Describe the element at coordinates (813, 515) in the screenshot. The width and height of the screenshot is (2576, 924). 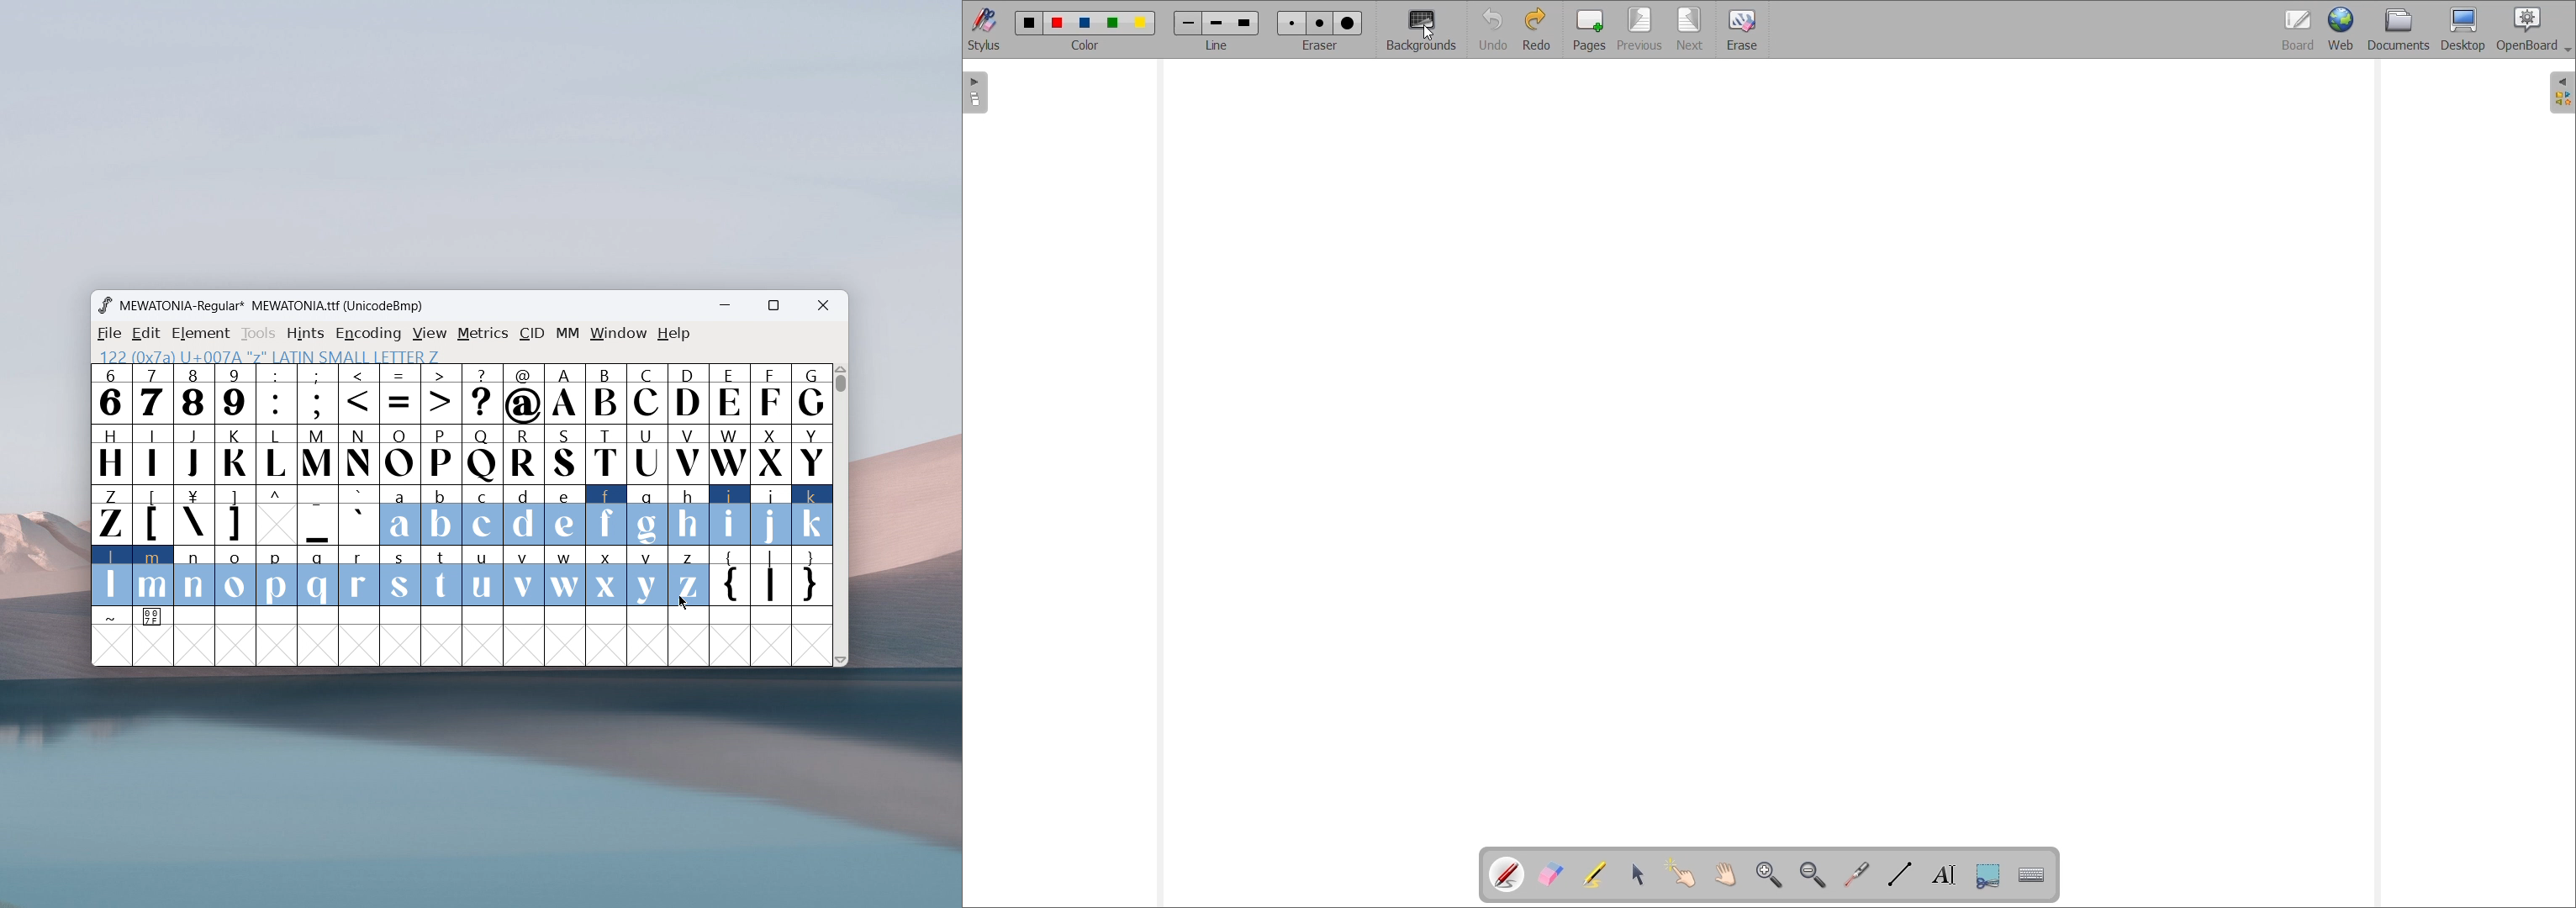
I see `k` at that location.